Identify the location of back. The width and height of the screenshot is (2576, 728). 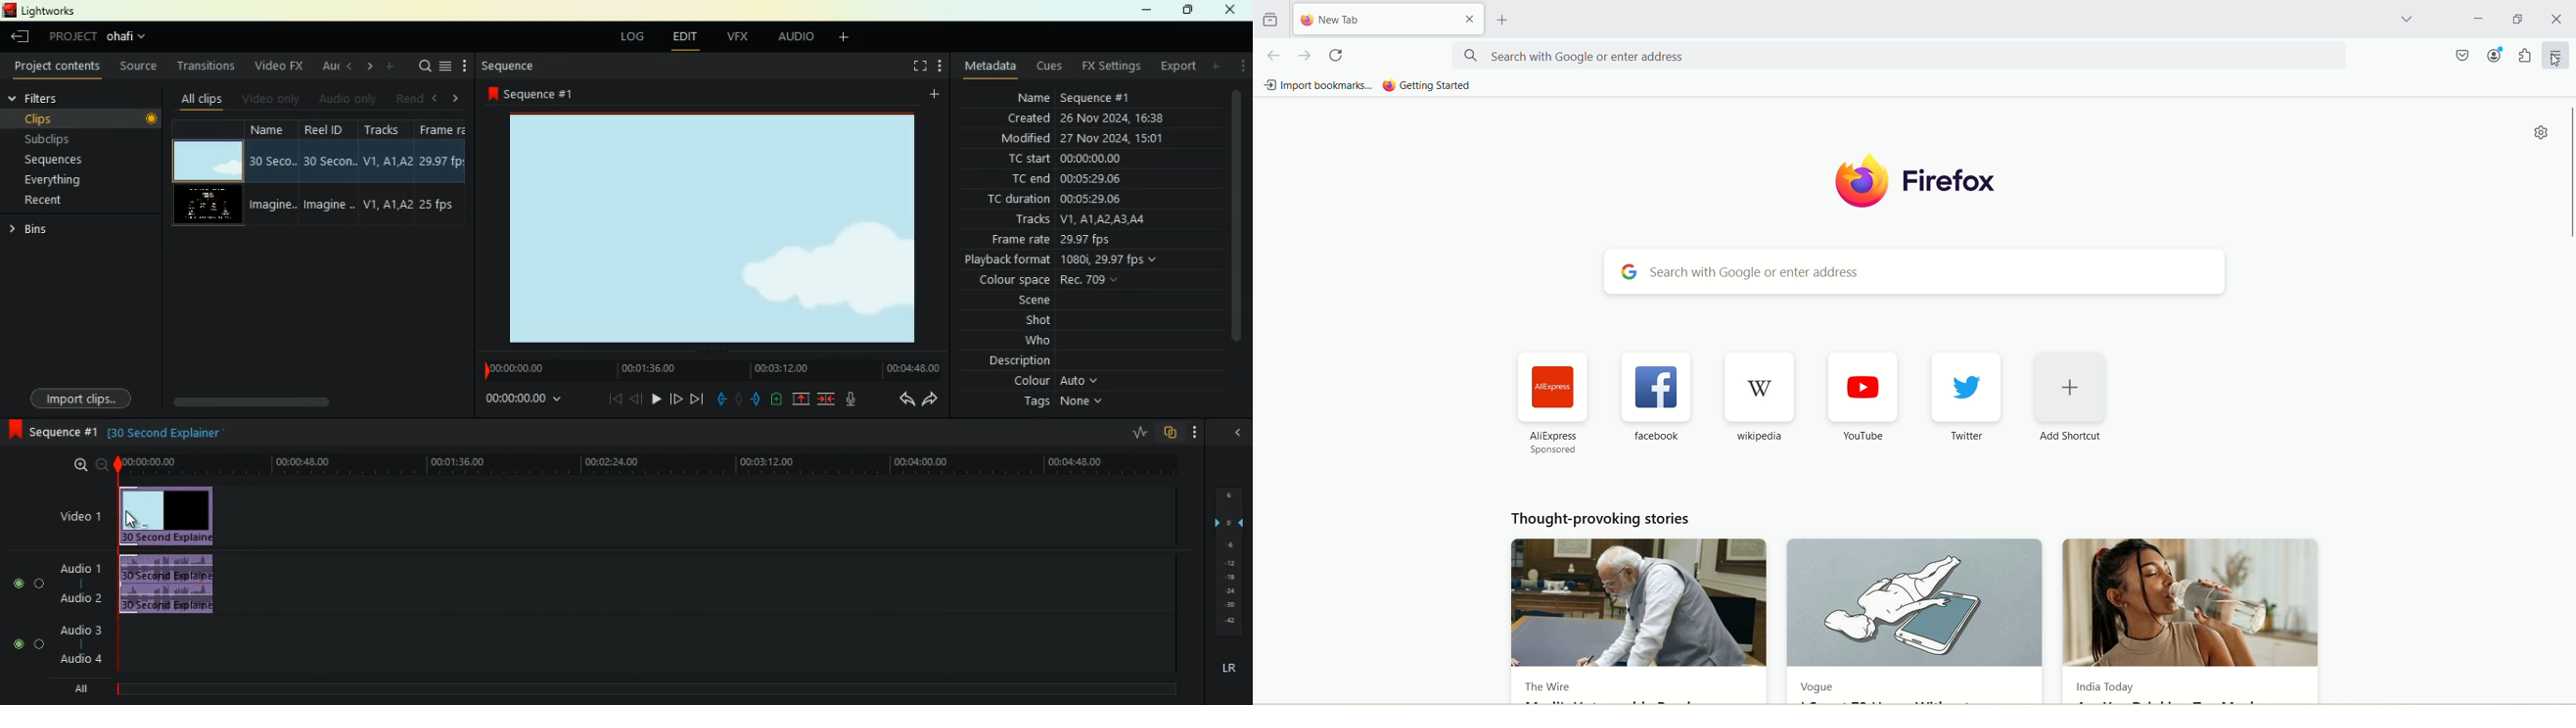
(898, 400).